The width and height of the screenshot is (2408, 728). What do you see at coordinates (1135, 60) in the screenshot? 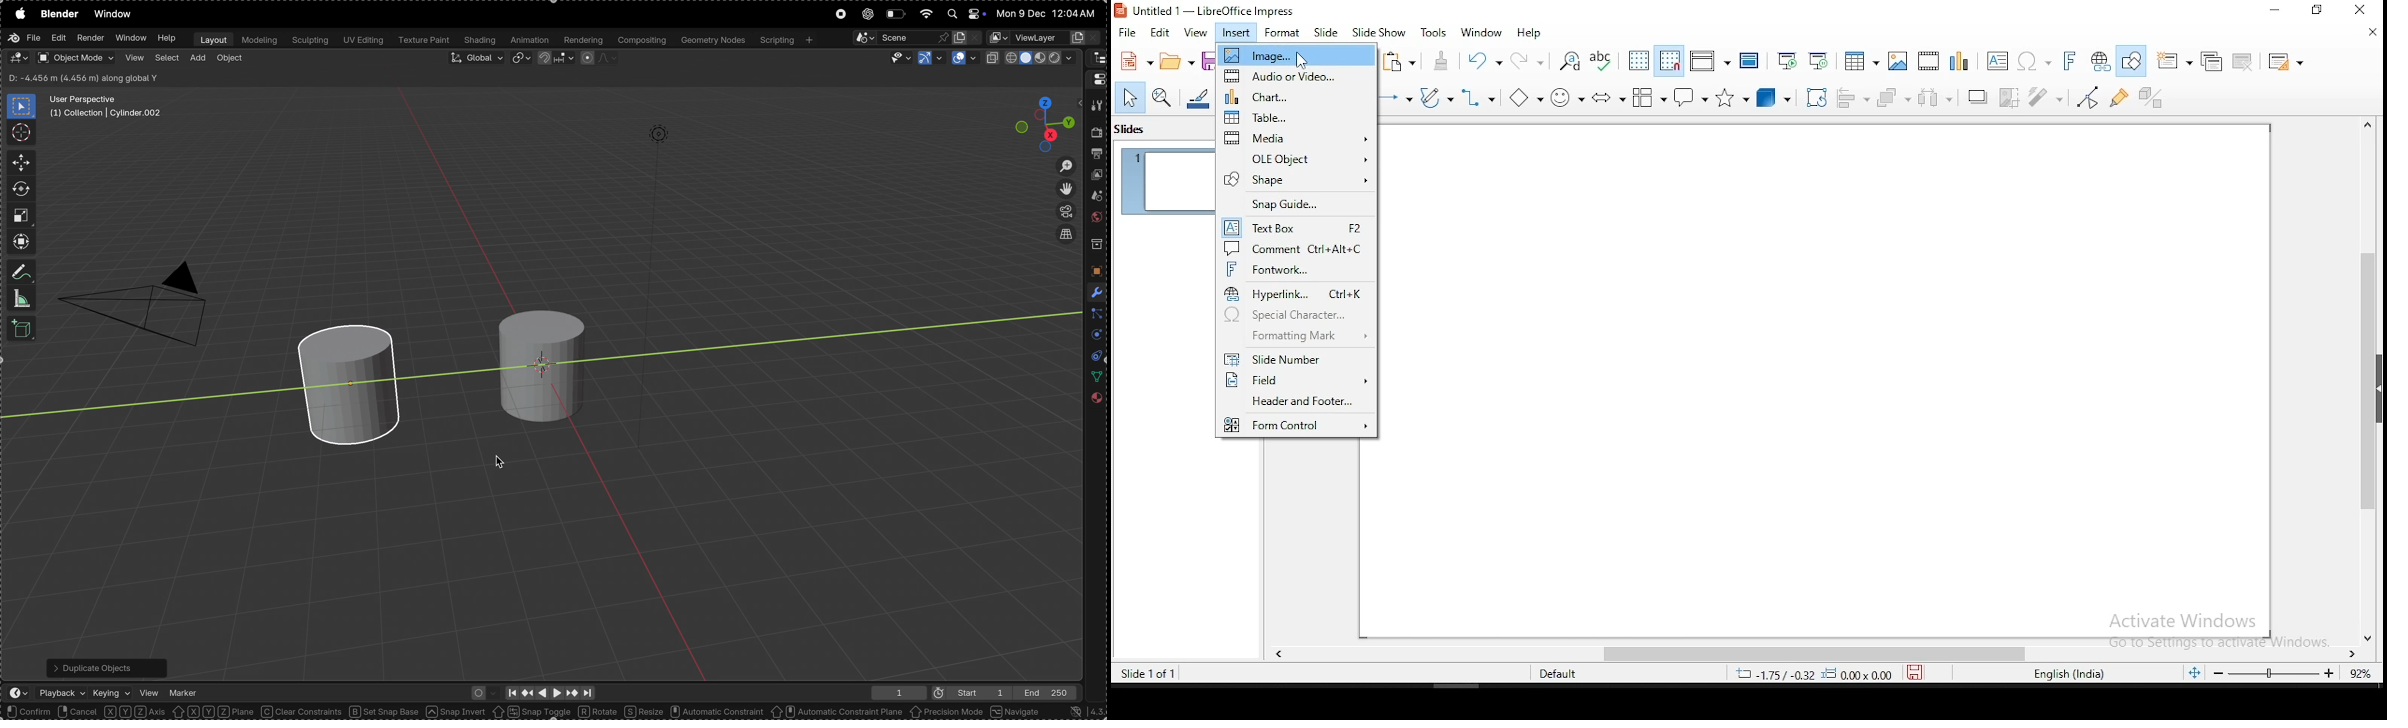
I see `new` at bounding box center [1135, 60].